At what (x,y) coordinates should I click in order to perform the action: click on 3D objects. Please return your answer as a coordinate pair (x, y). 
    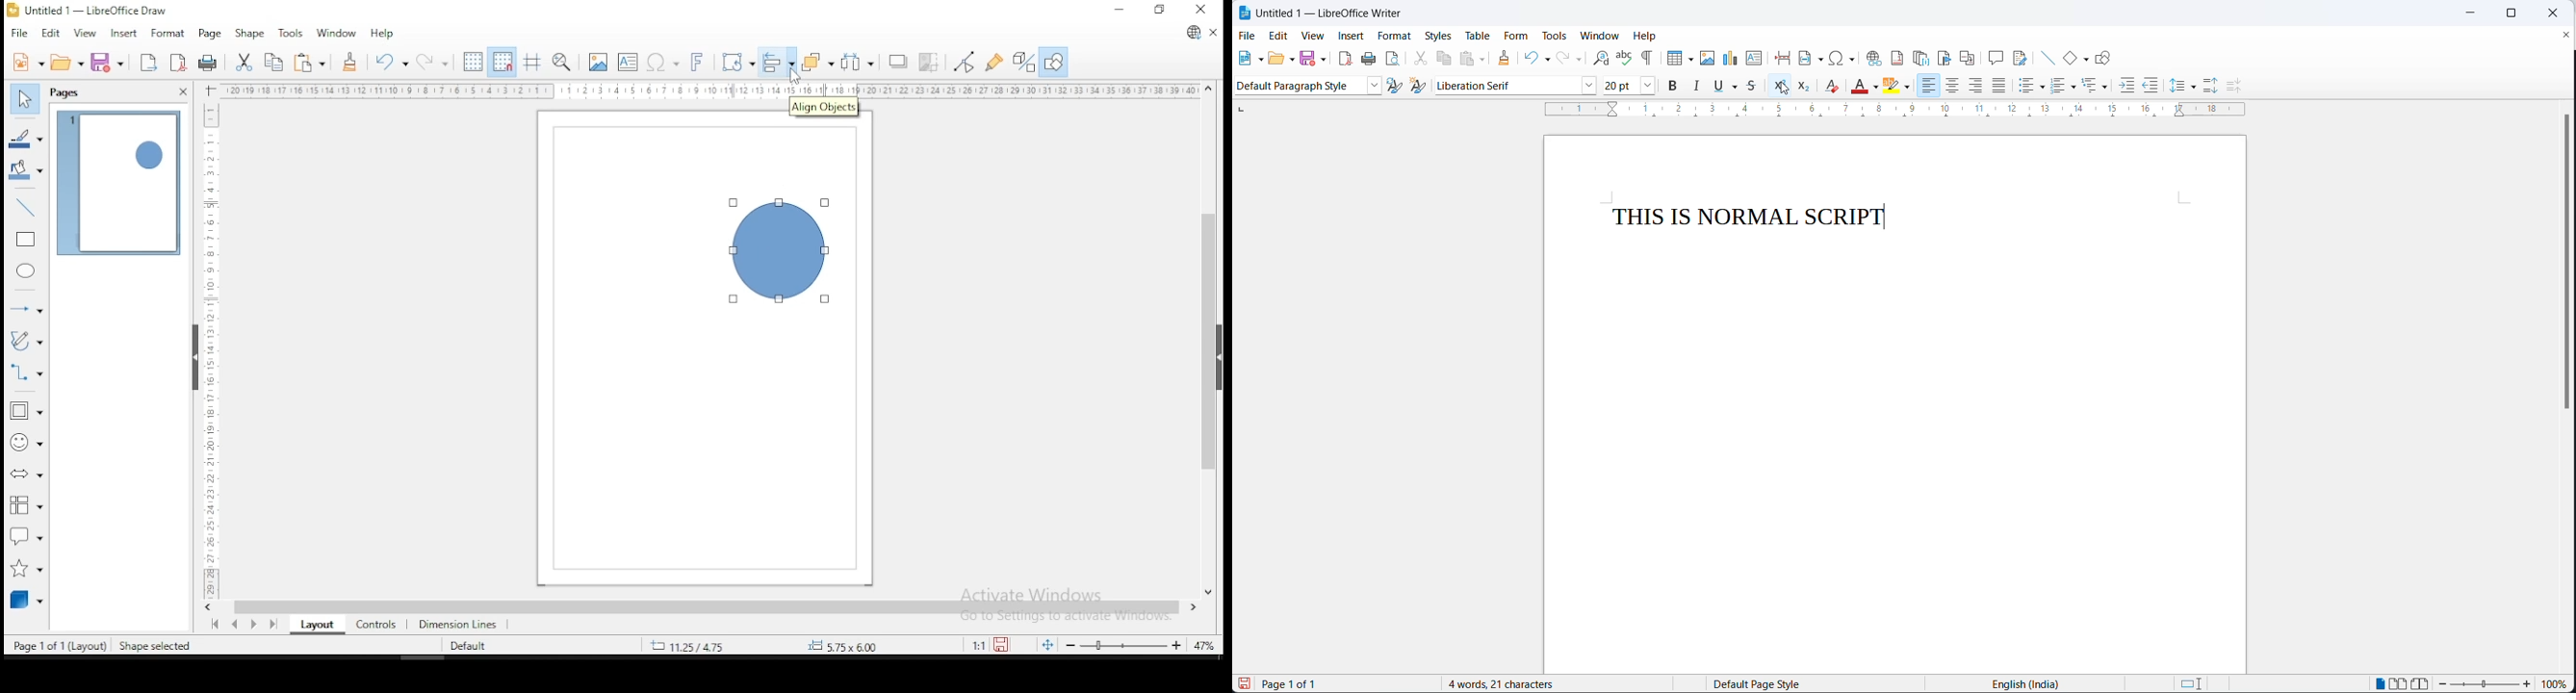
    Looking at the image, I should click on (26, 599).